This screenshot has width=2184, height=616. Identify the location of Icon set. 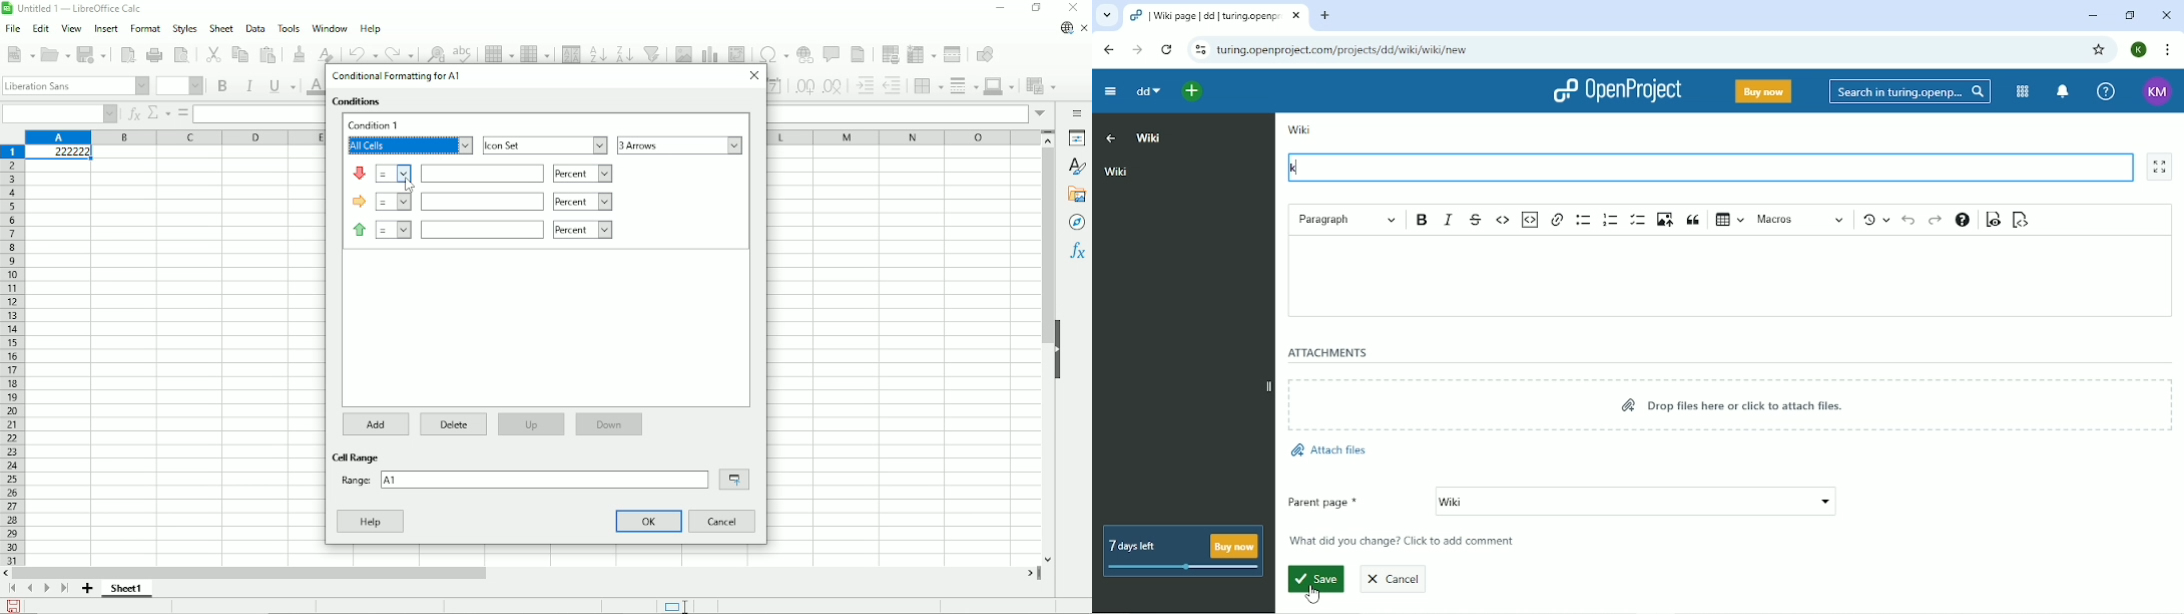
(545, 145).